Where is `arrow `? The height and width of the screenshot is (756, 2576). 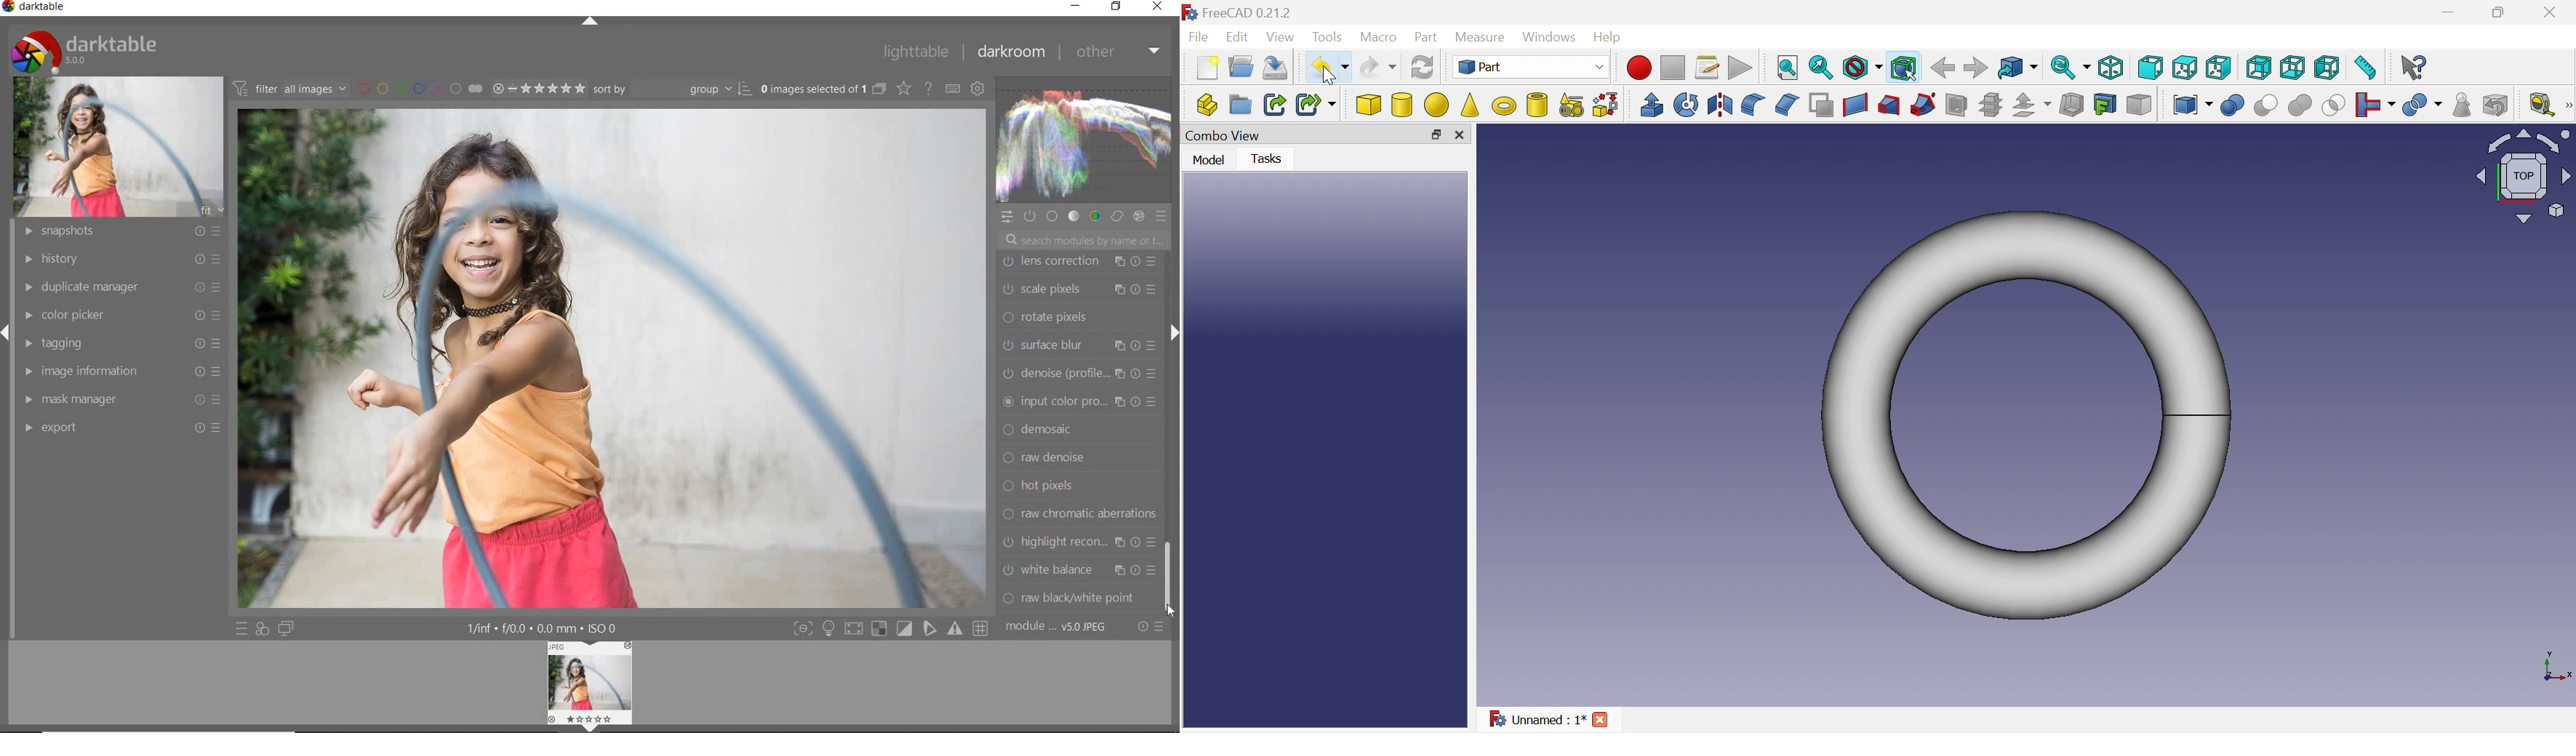 arrow  is located at coordinates (10, 334).